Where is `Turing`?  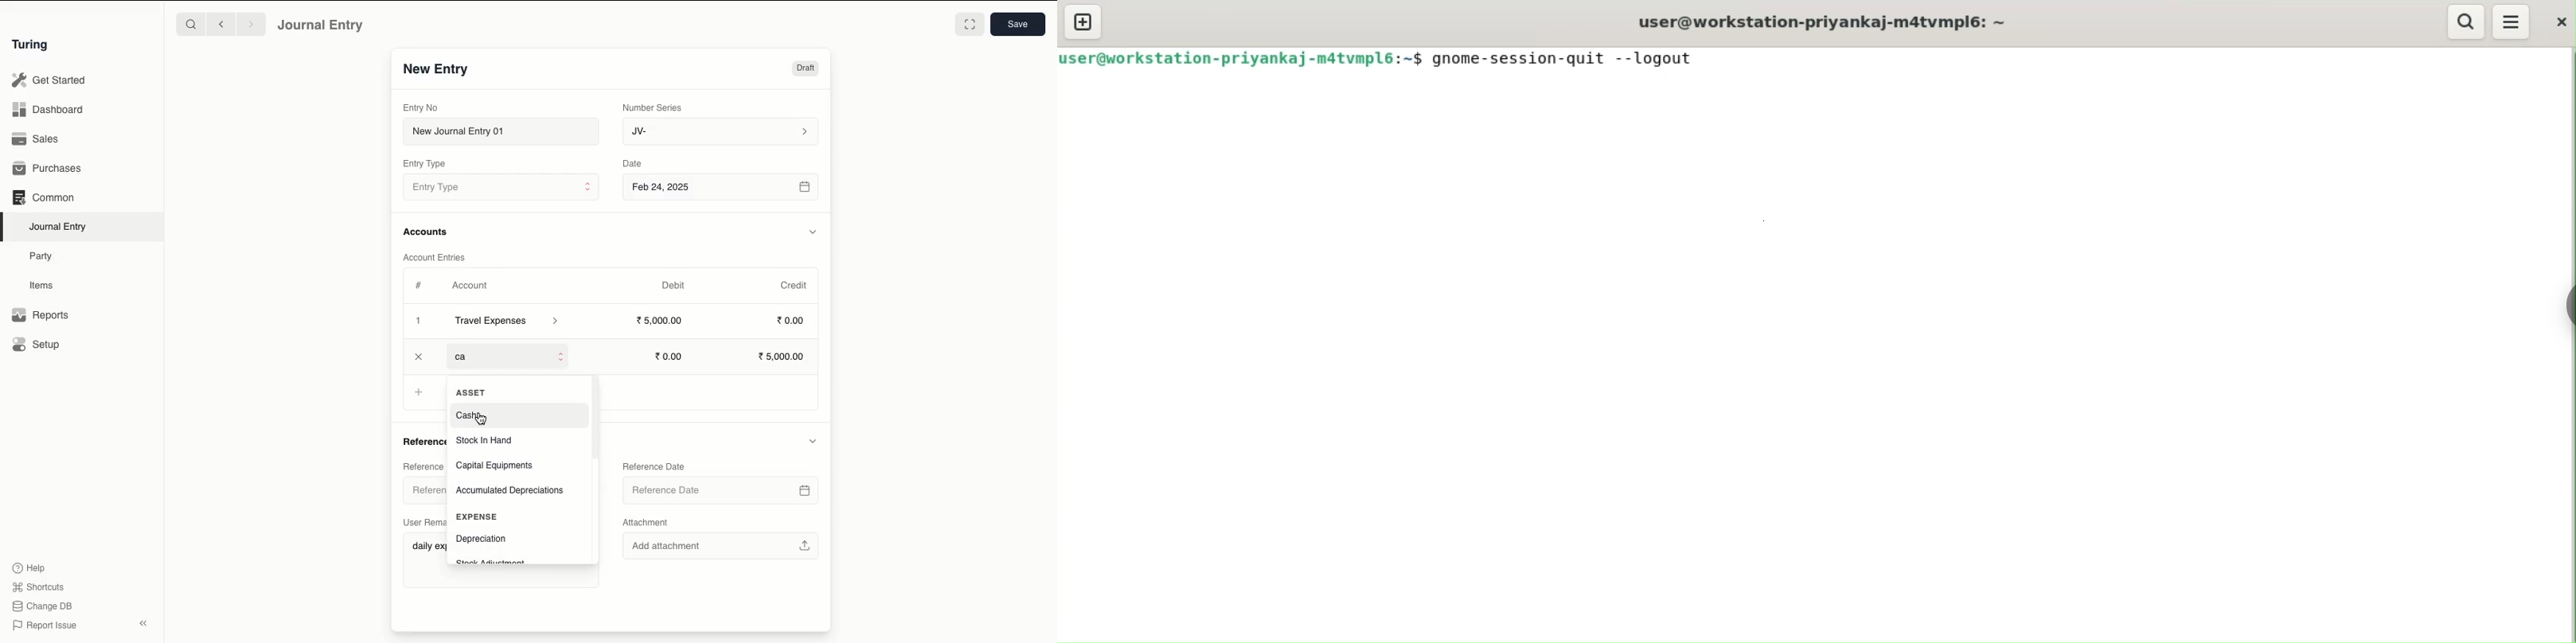
Turing is located at coordinates (33, 46).